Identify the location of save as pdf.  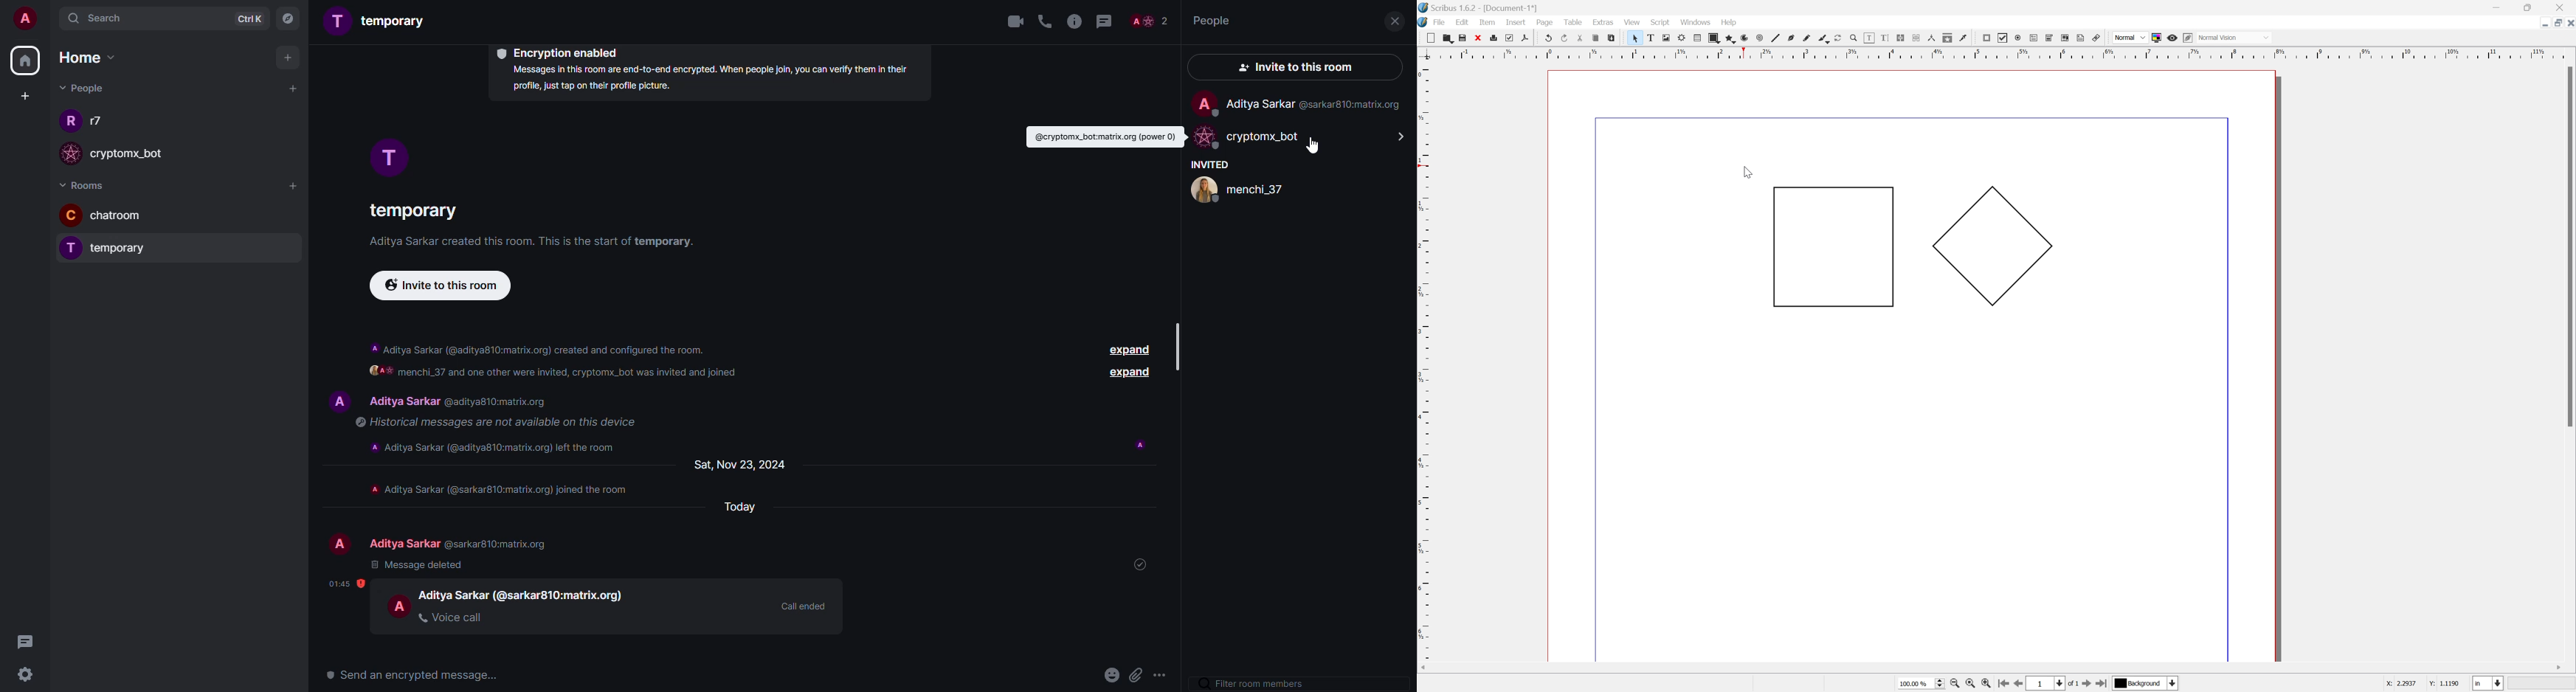
(1528, 37).